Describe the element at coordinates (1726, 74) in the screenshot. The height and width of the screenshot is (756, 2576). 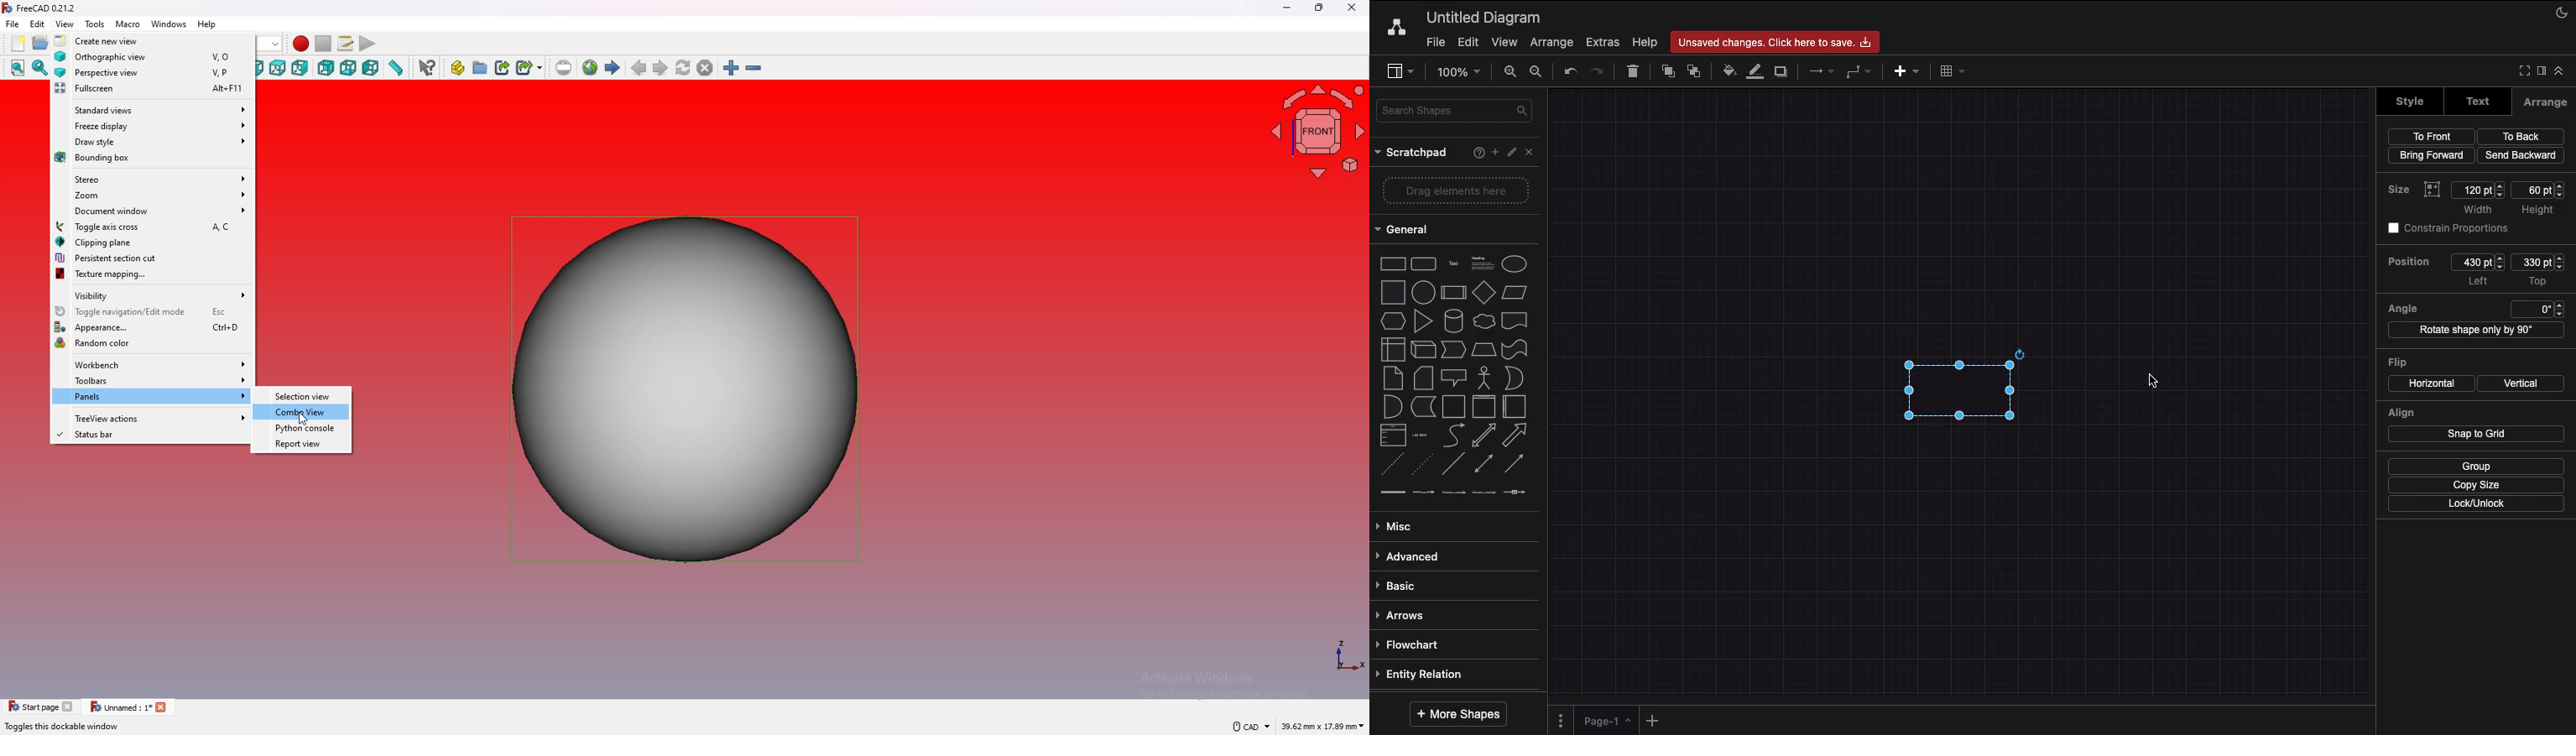
I see `Fill color` at that location.